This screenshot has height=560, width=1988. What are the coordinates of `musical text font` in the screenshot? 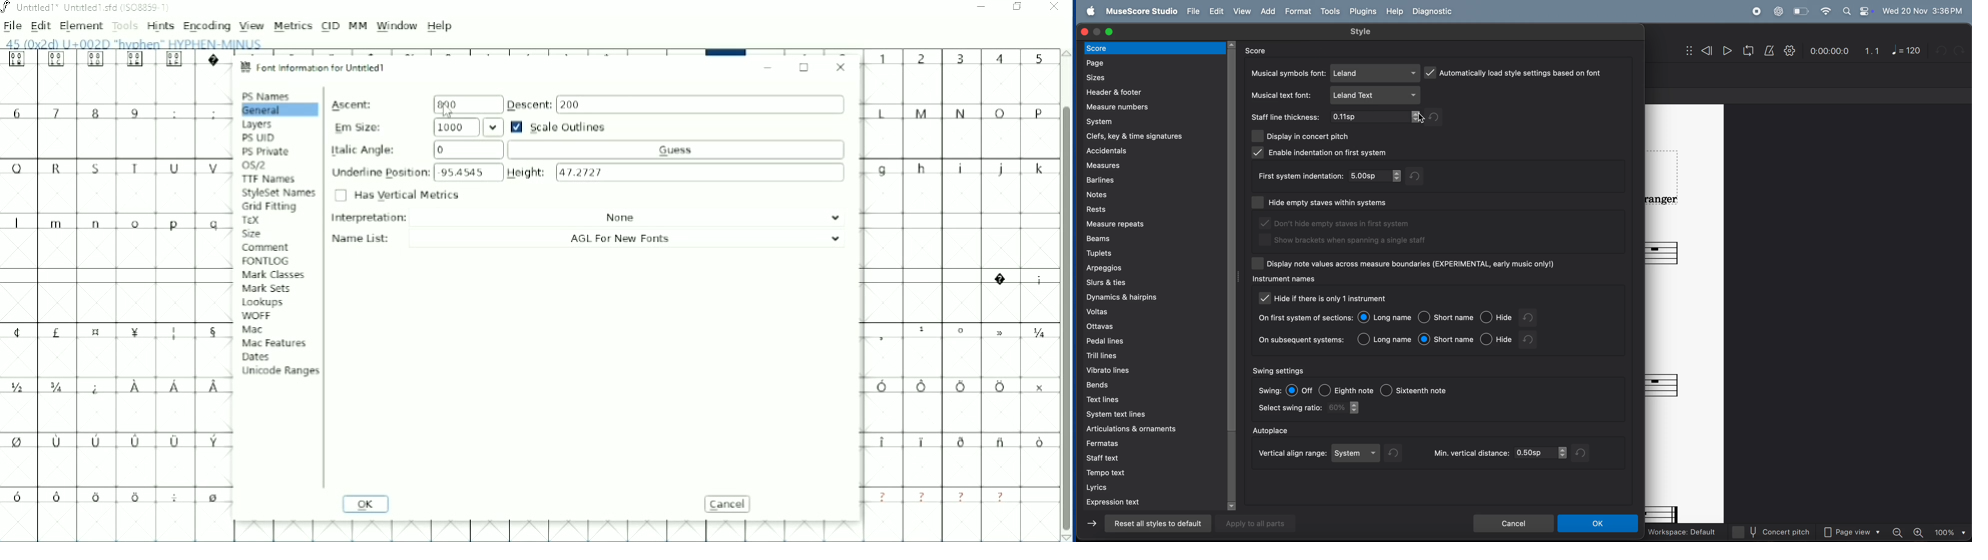 It's located at (1284, 95).